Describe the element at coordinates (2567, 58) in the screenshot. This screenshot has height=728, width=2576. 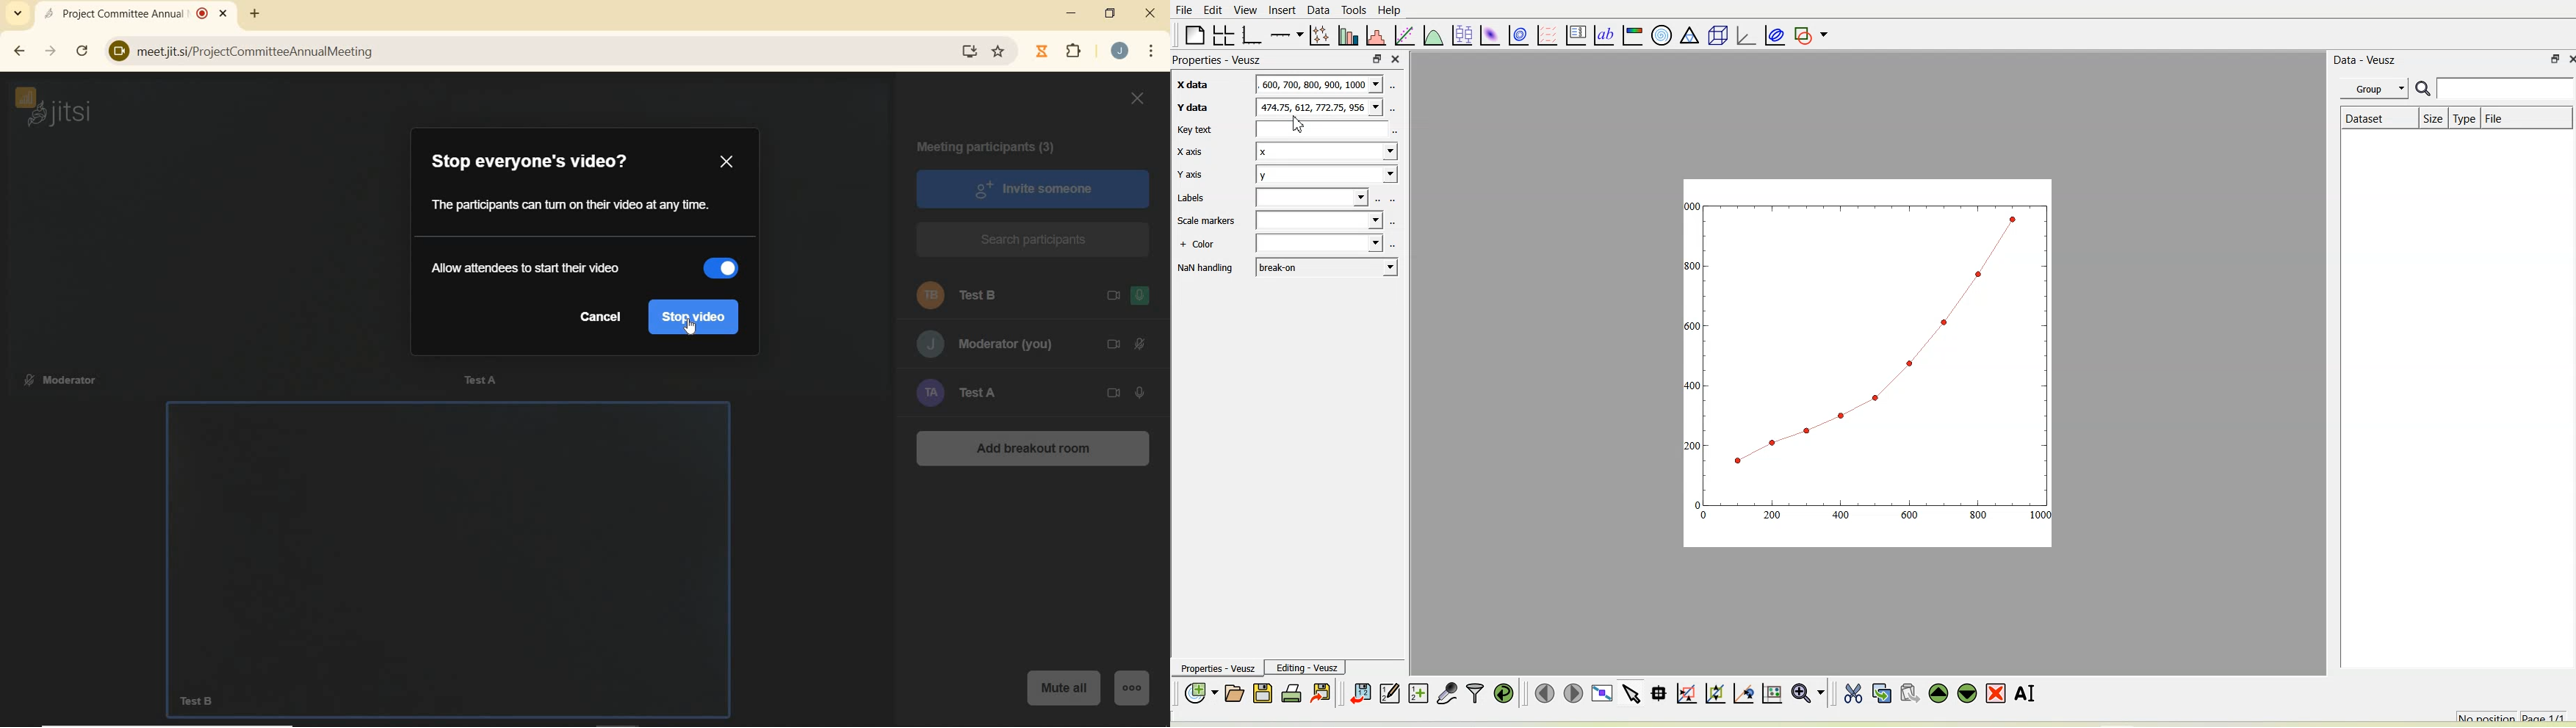
I see `close` at that location.